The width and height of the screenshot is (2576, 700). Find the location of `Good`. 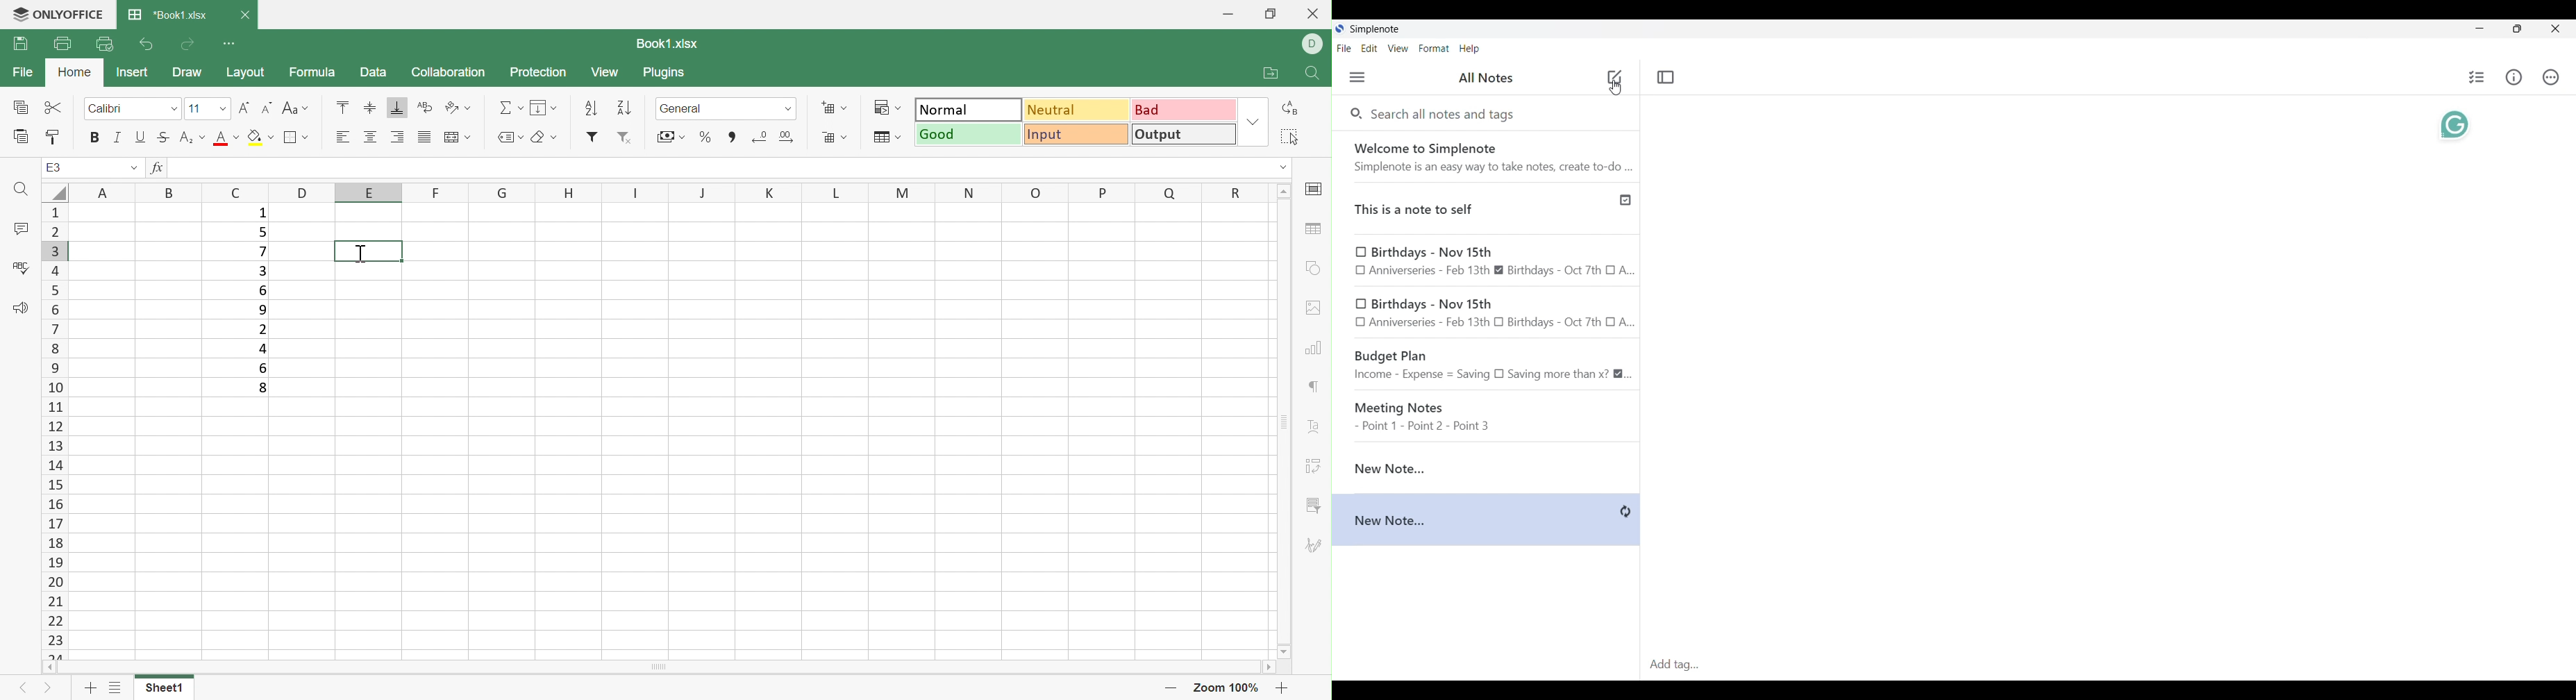

Good is located at coordinates (969, 135).